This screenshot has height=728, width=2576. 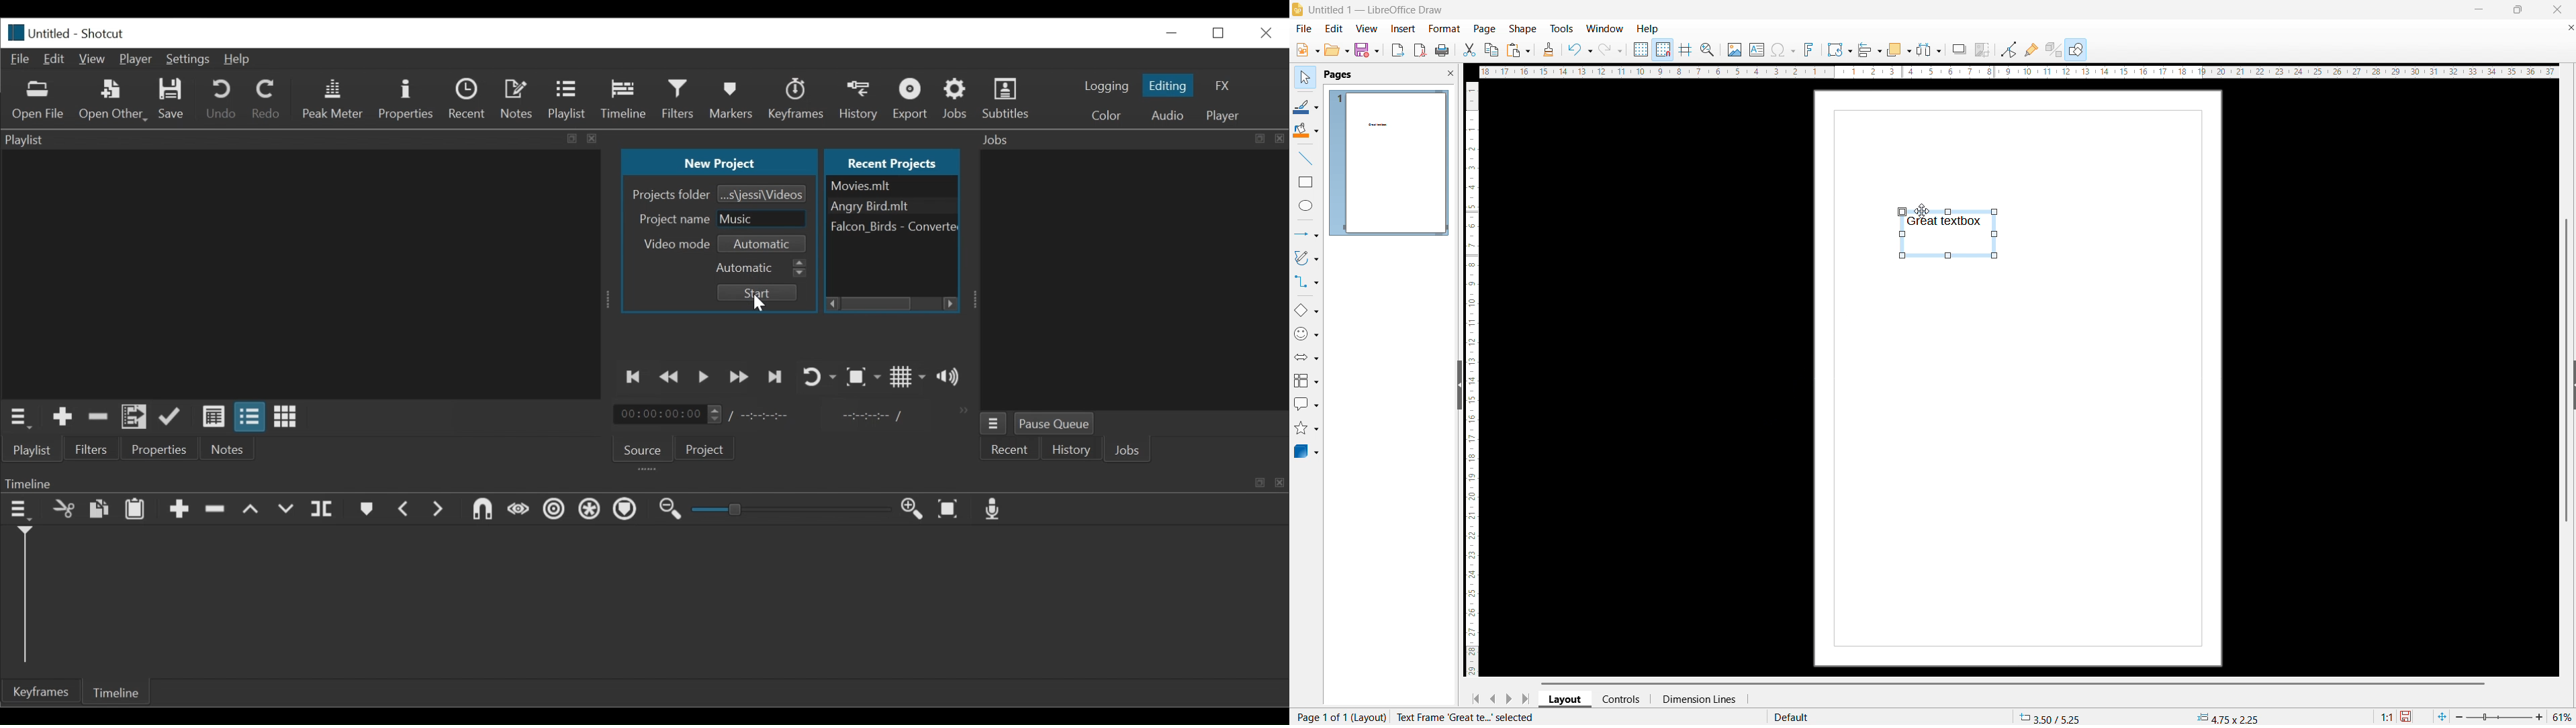 I want to click on crop image, so click(x=1982, y=49).